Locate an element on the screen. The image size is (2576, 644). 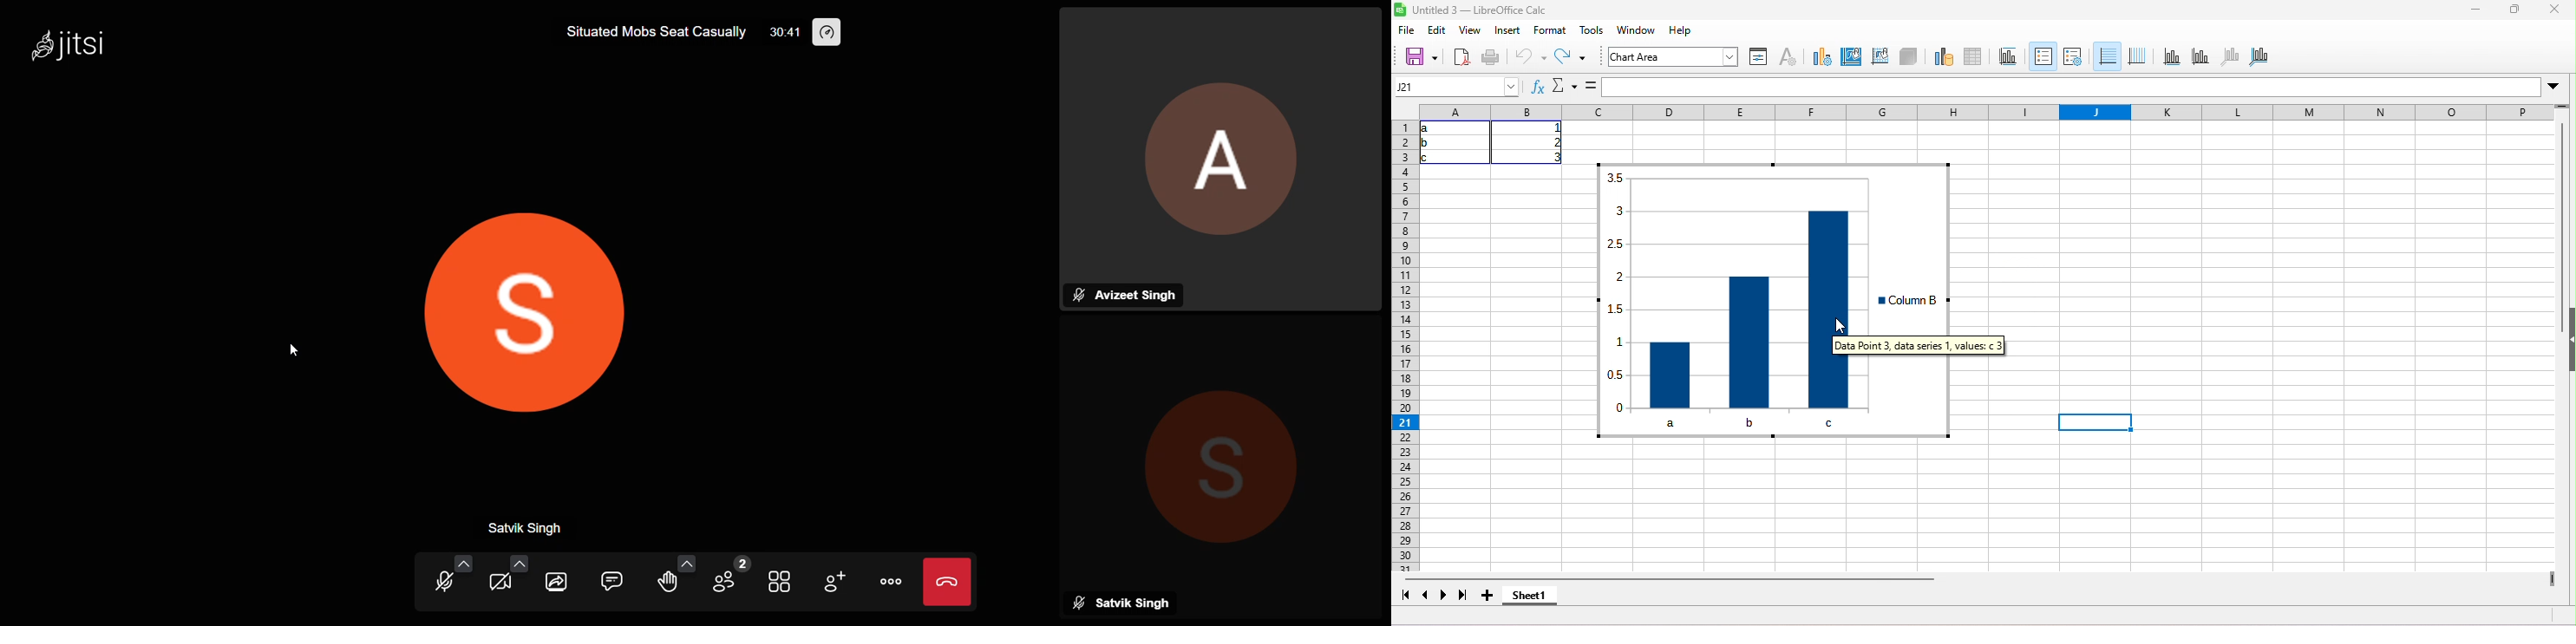
insert is located at coordinates (1508, 32).